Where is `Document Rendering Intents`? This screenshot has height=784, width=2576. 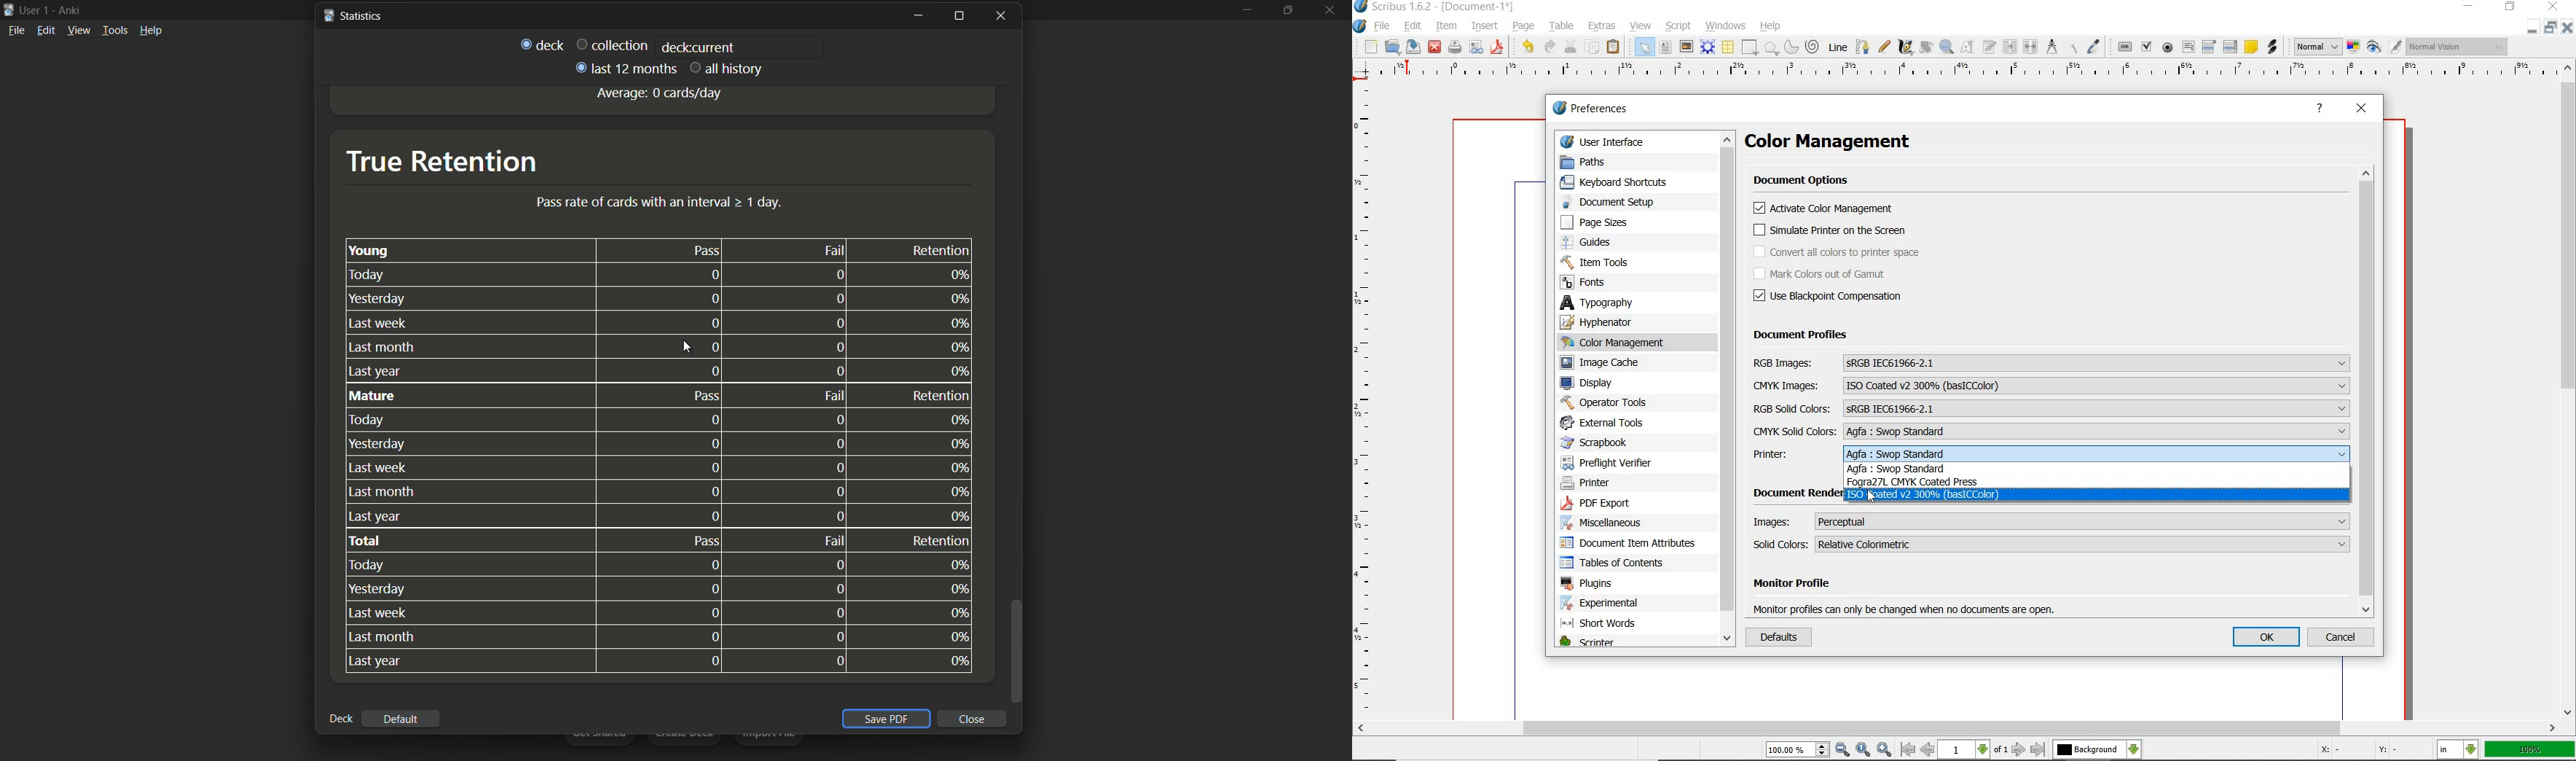
Document Rendering Intents is located at coordinates (1794, 493).